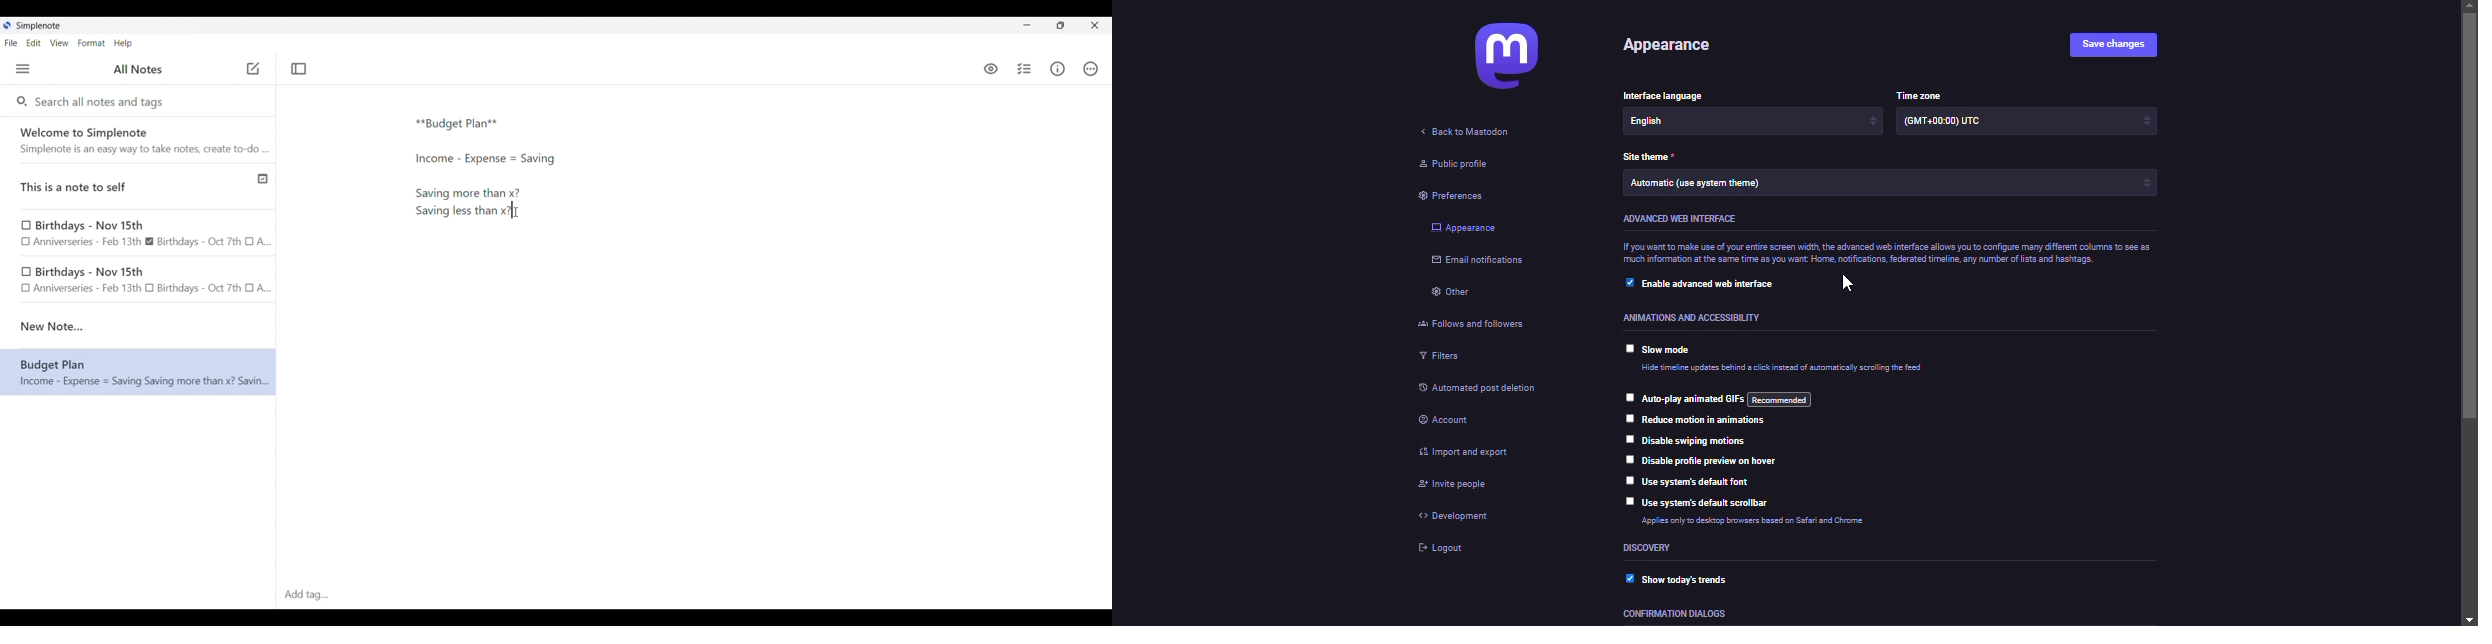 The image size is (2492, 644). What do you see at coordinates (138, 70) in the screenshot?
I see `Title of left side panel` at bounding box center [138, 70].